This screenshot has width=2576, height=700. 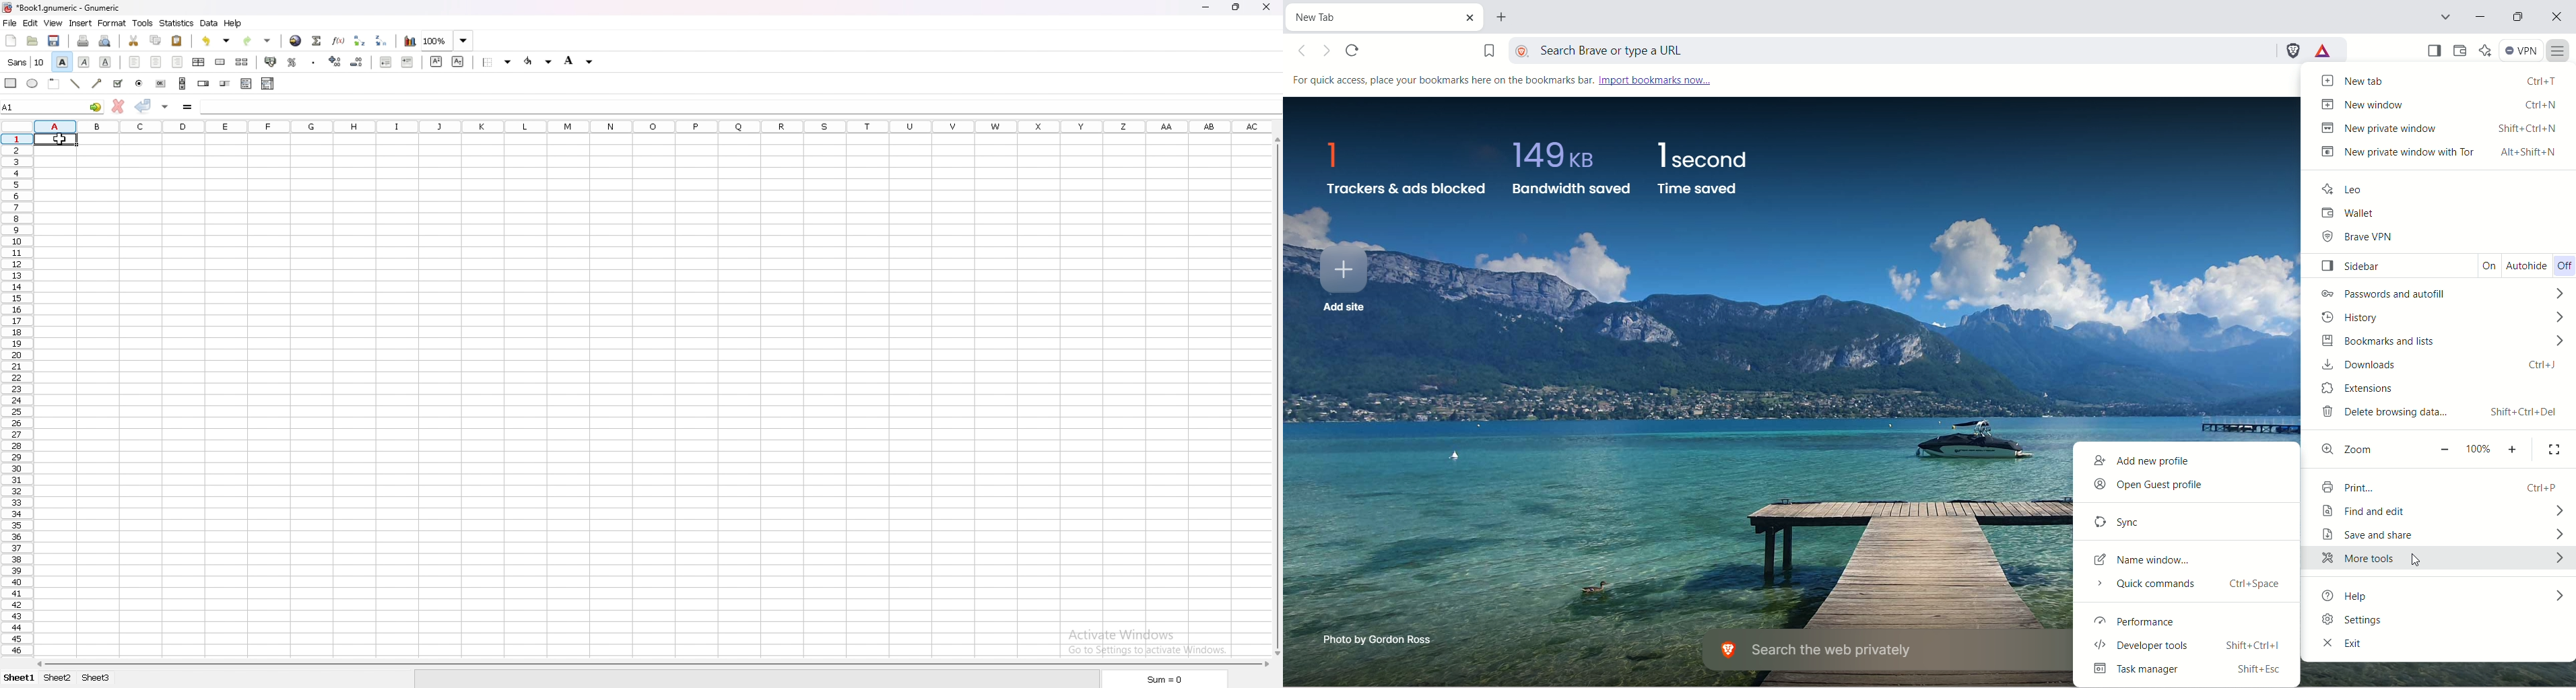 I want to click on close, so click(x=1266, y=6).